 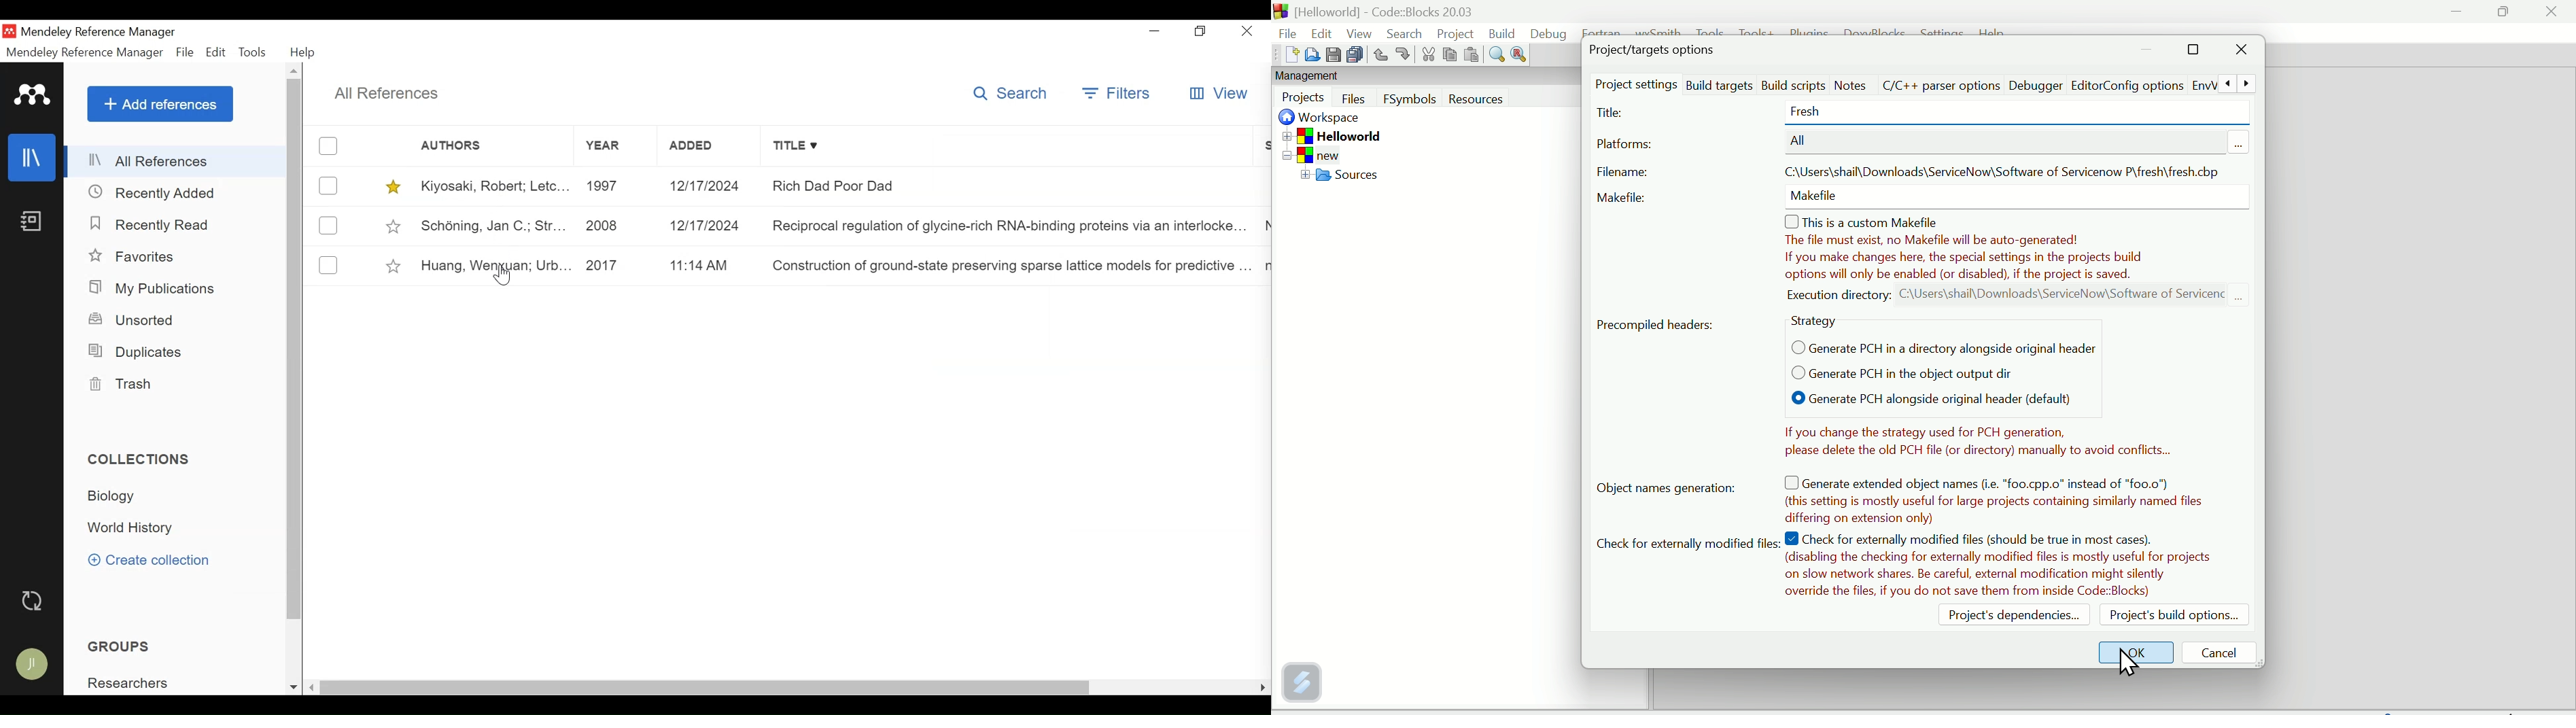 I want to click on Save all, so click(x=1357, y=55).